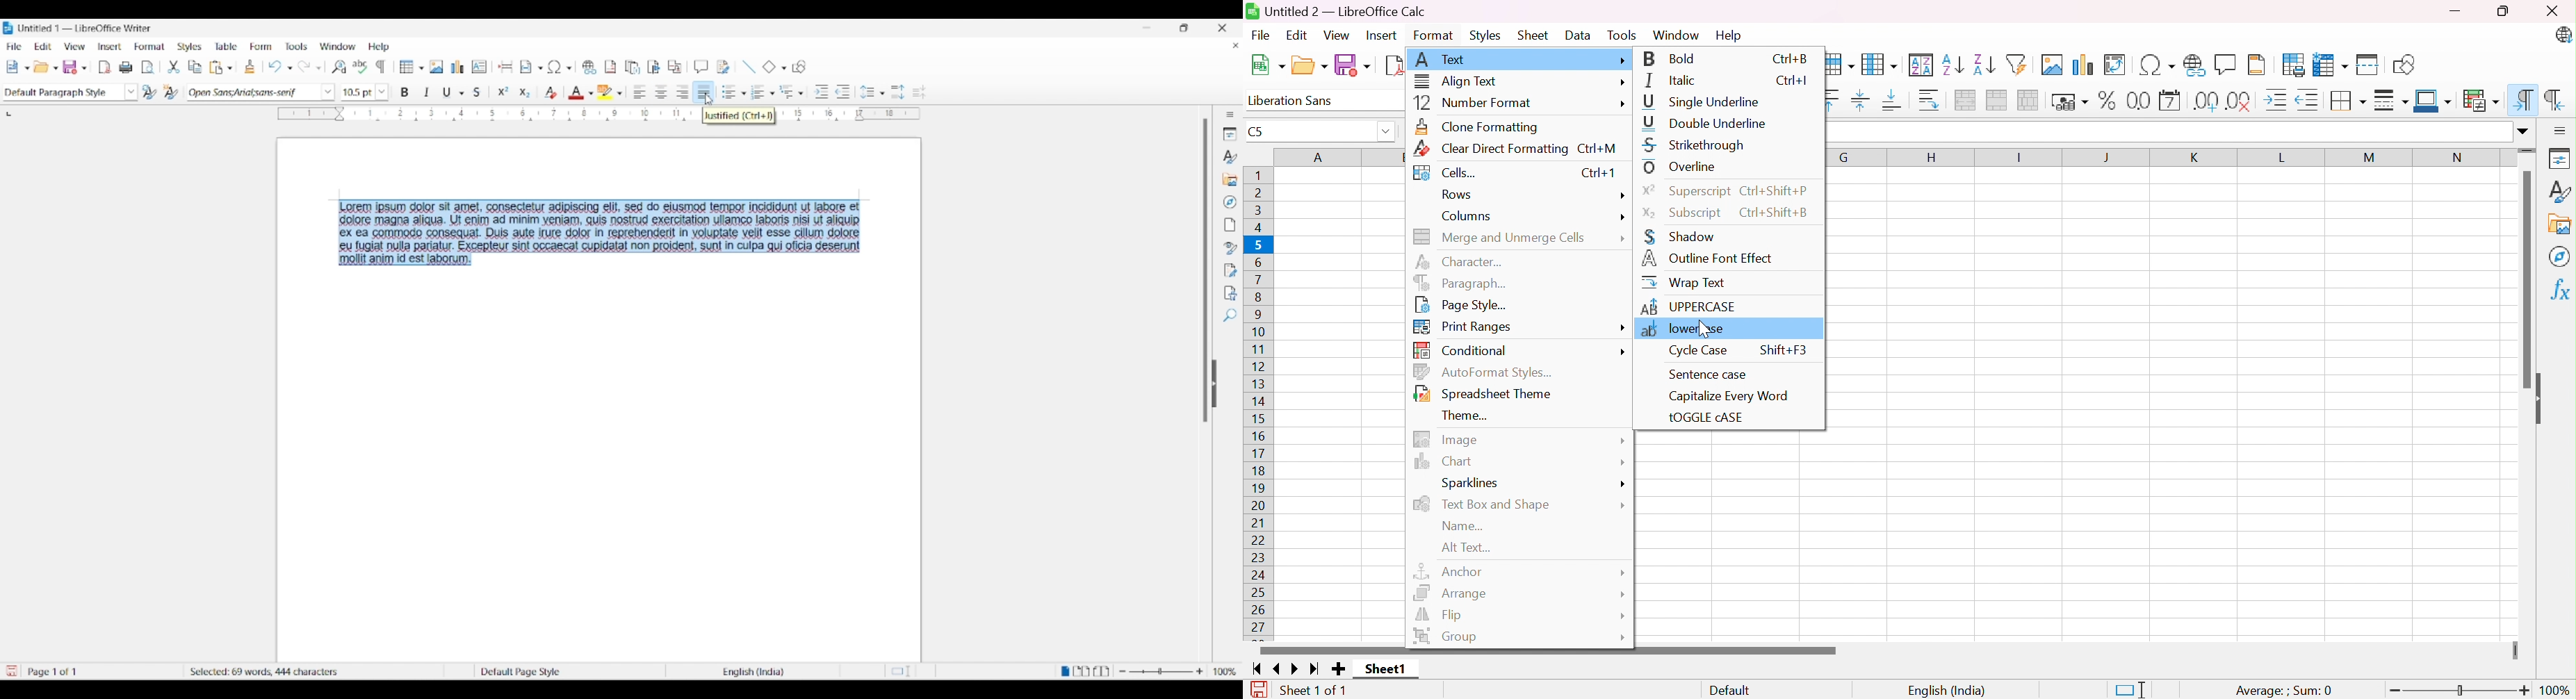 The image size is (2576, 700). I want to click on Insert, so click(110, 46).